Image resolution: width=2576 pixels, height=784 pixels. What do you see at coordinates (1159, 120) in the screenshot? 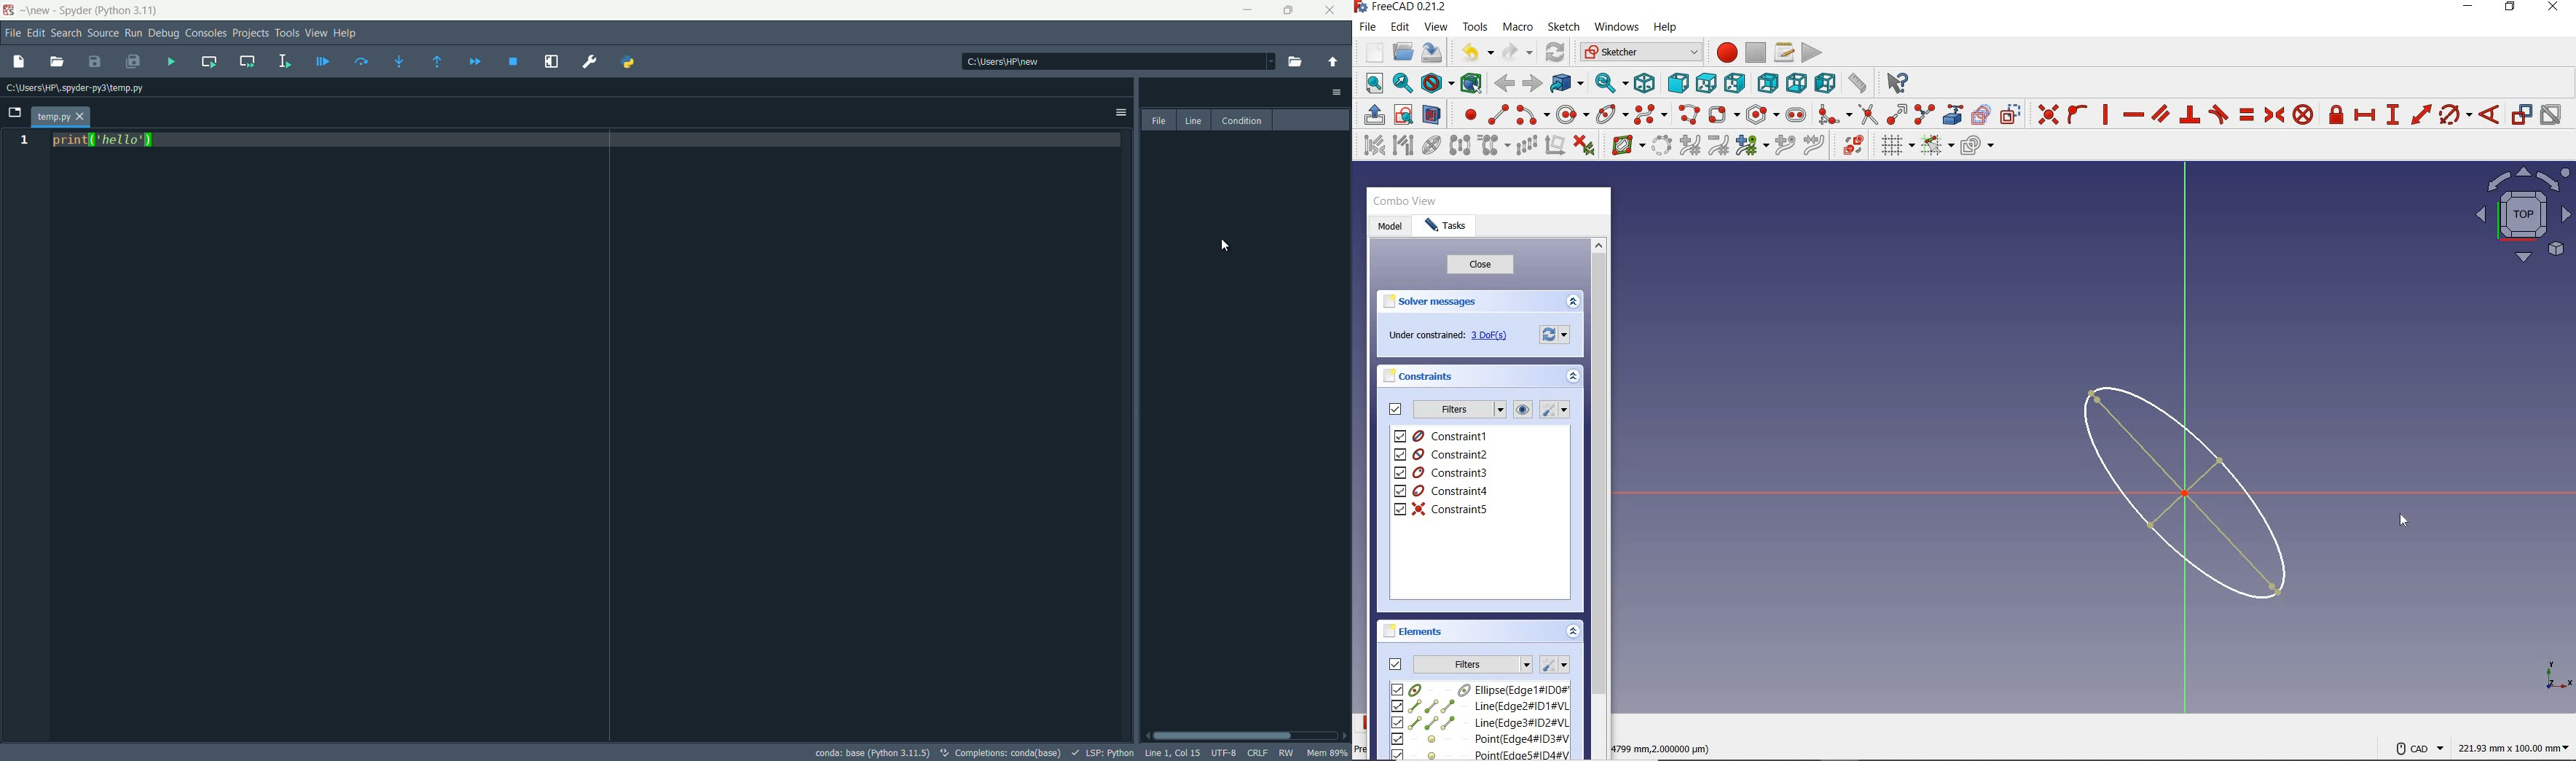
I see `file` at bounding box center [1159, 120].